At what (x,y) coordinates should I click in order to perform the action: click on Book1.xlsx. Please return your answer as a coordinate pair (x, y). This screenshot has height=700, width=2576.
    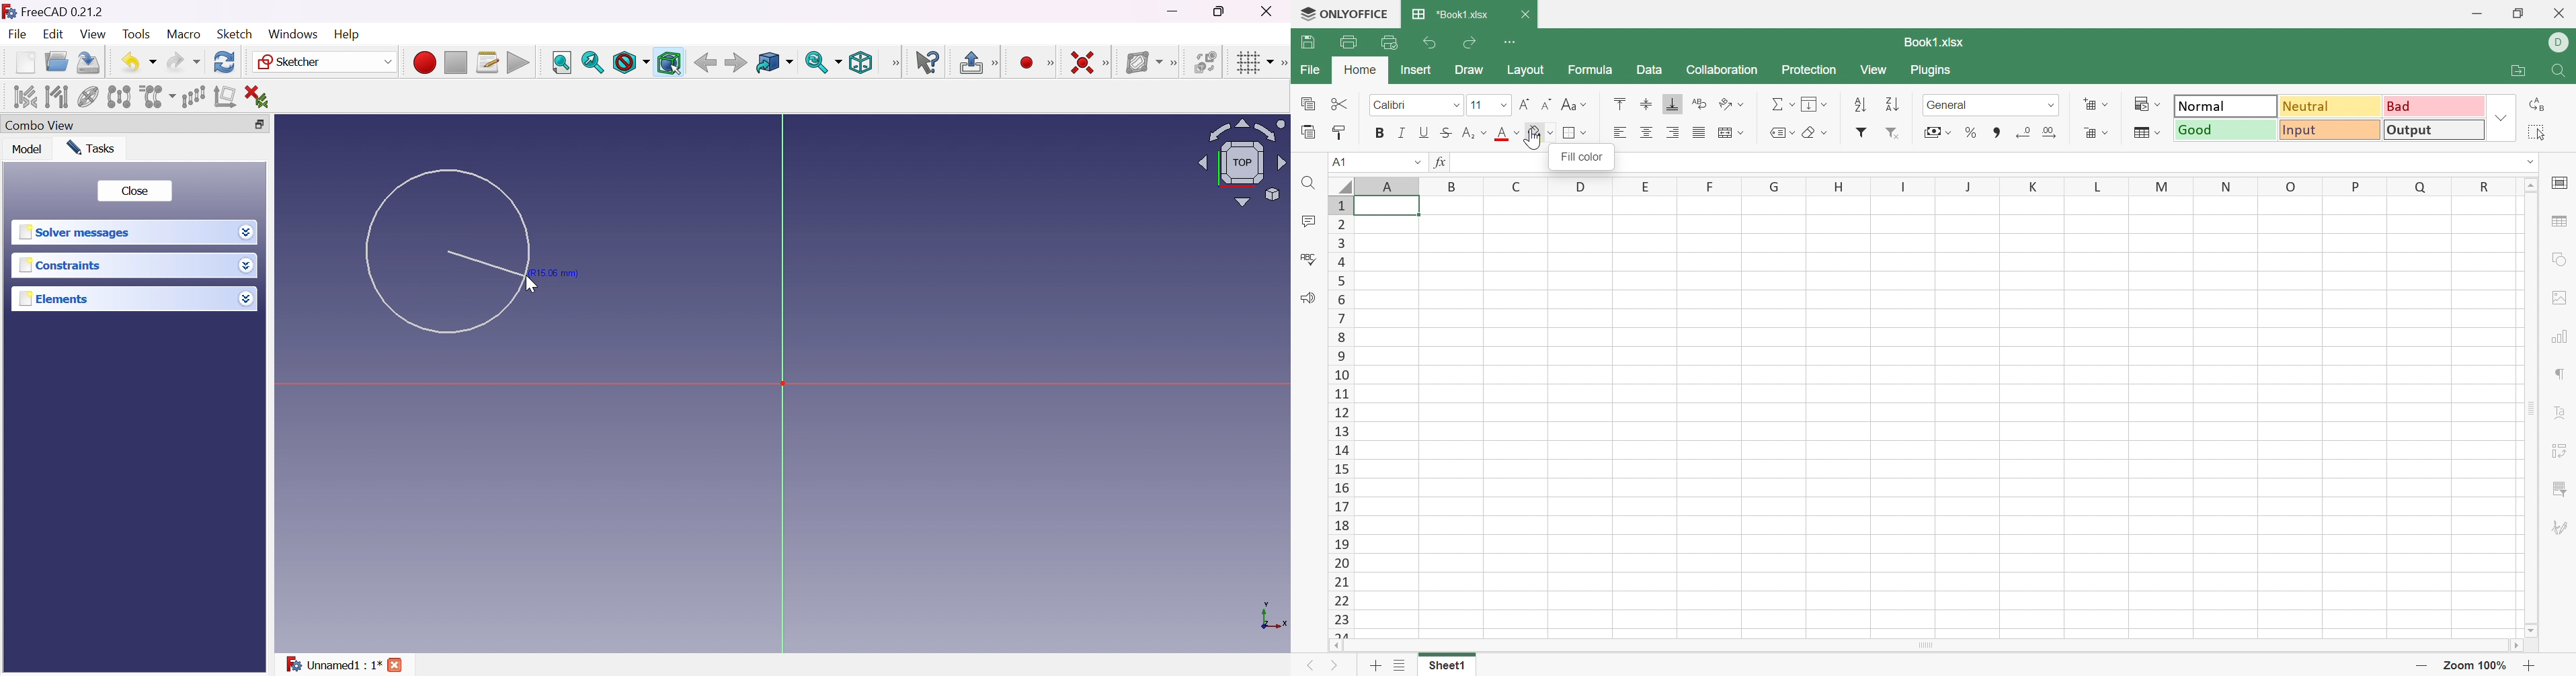
    Looking at the image, I should click on (1933, 40).